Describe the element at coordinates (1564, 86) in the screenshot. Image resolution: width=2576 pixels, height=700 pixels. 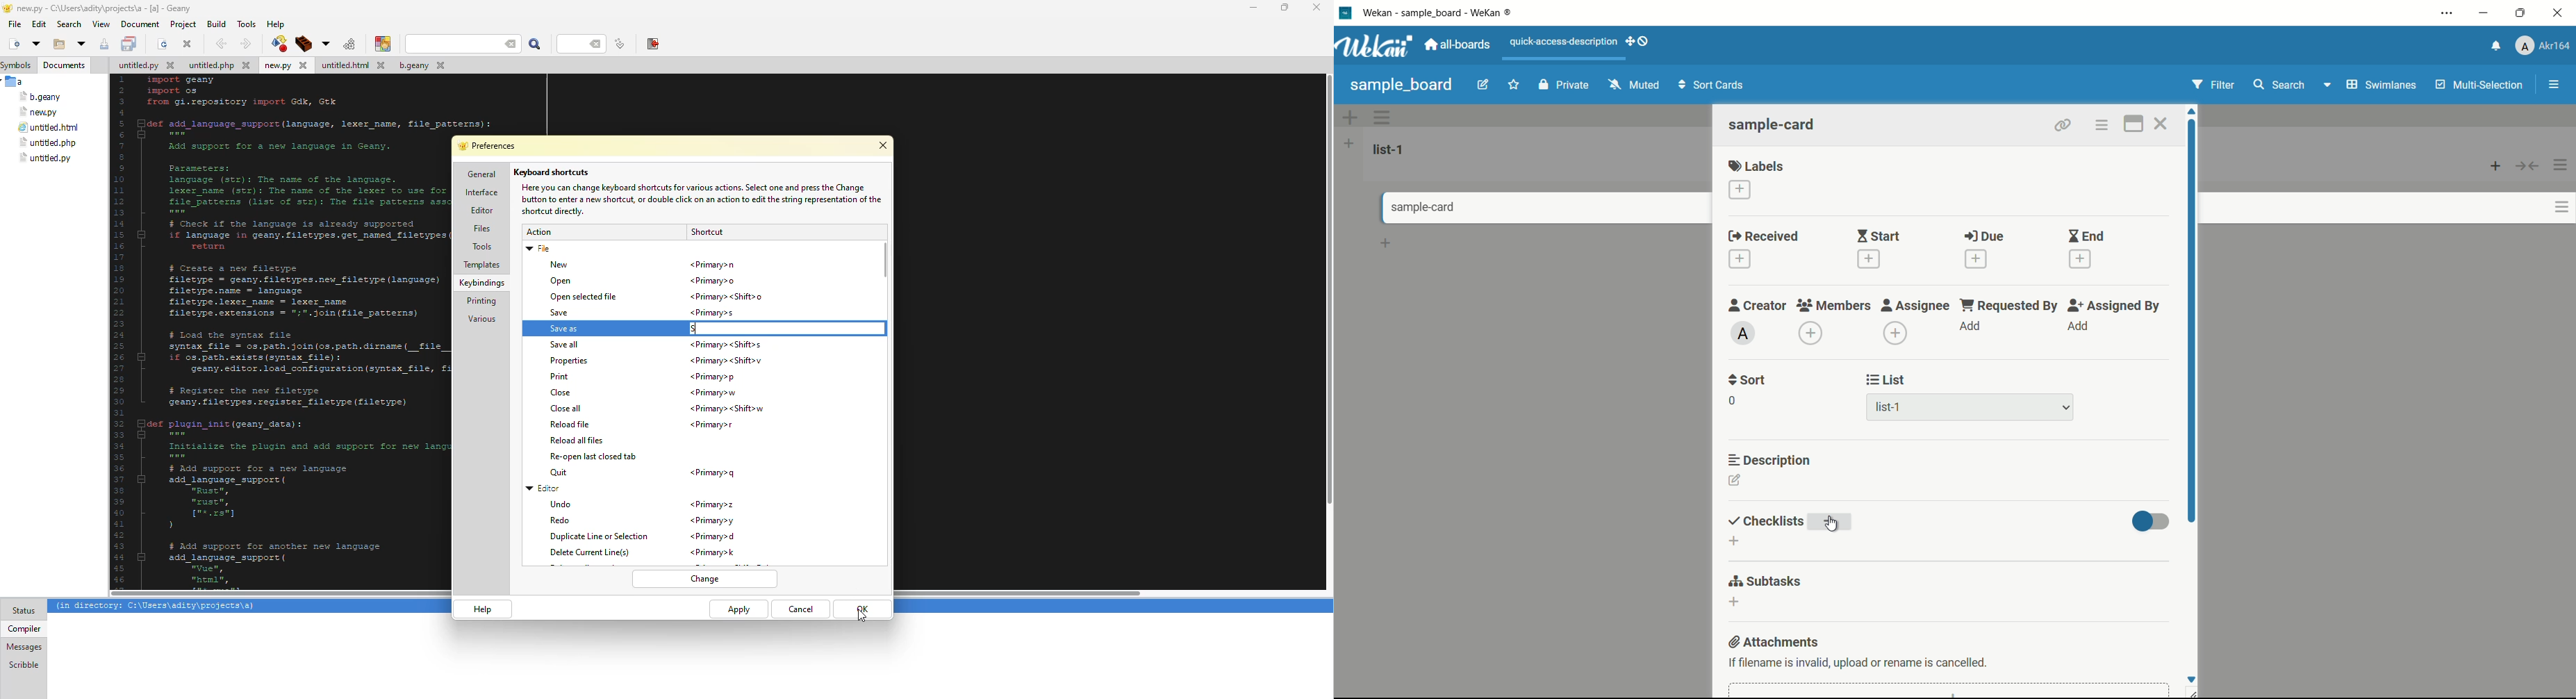
I see `private` at that location.